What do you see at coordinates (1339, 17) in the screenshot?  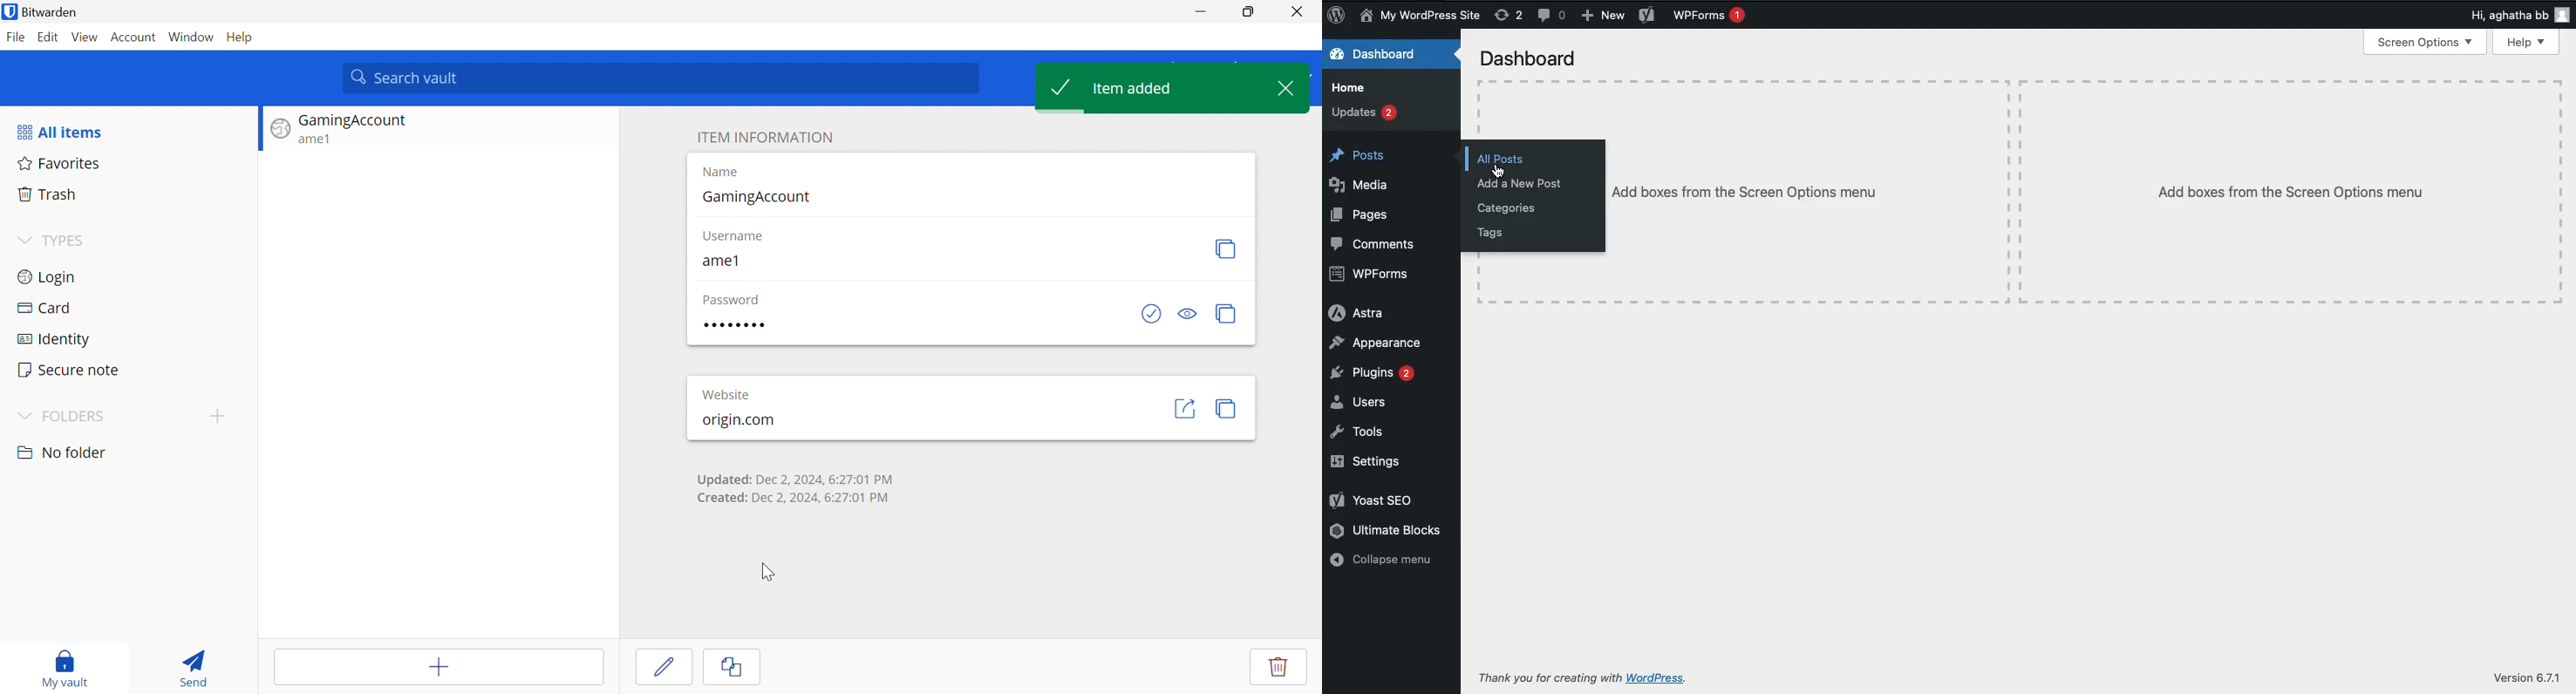 I see `Logo` at bounding box center [1339, 17].